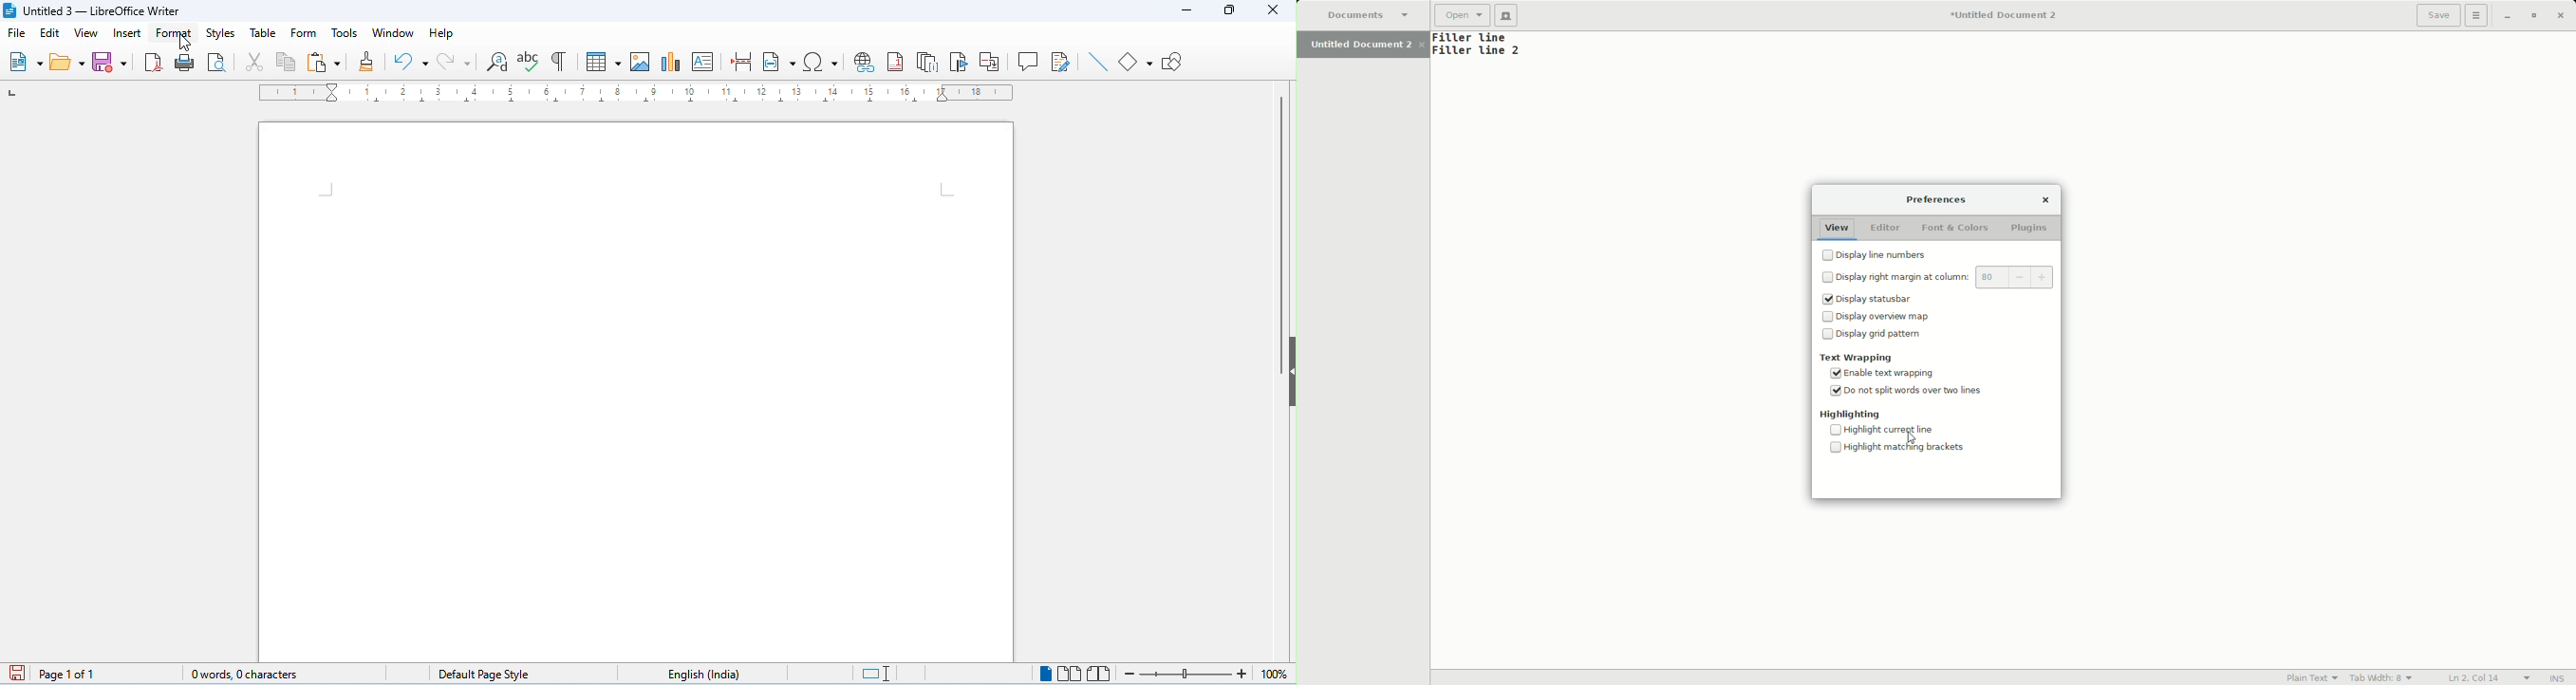  I want to click on Display statusbar, so click(1873, 301).